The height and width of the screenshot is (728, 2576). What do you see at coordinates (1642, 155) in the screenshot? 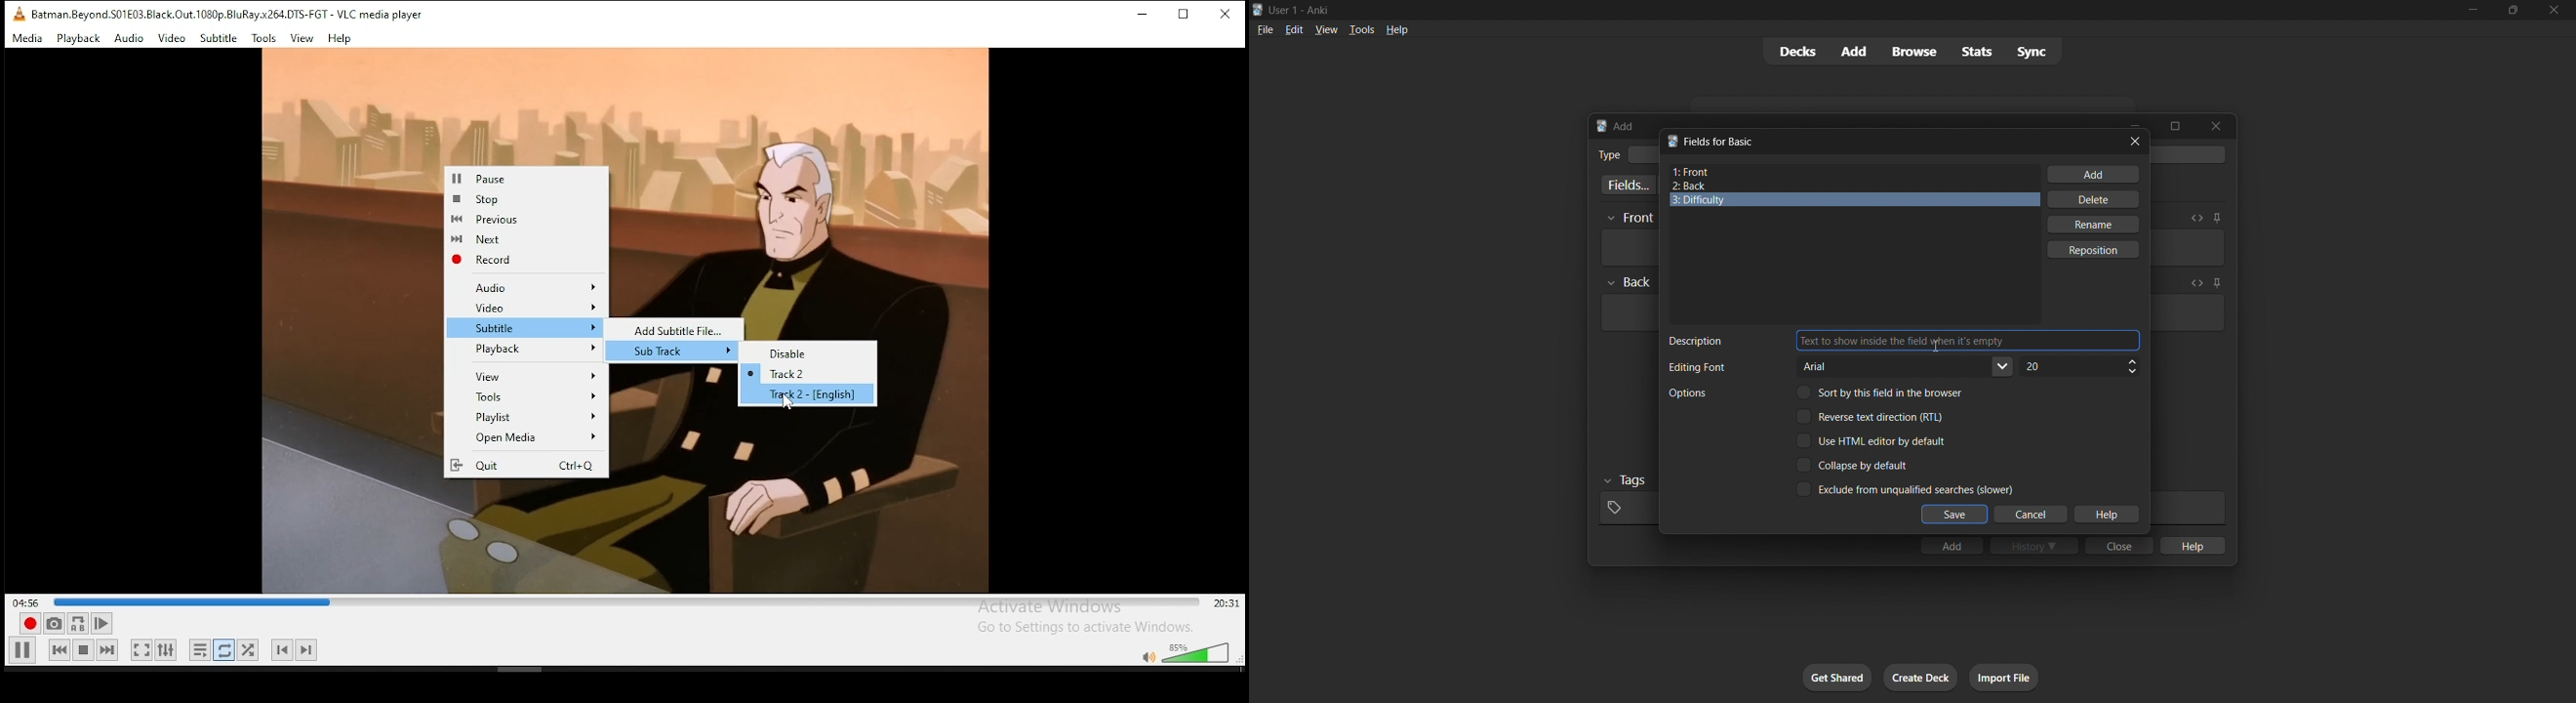
I see `basic card type` at bounding box center [1642, 155].